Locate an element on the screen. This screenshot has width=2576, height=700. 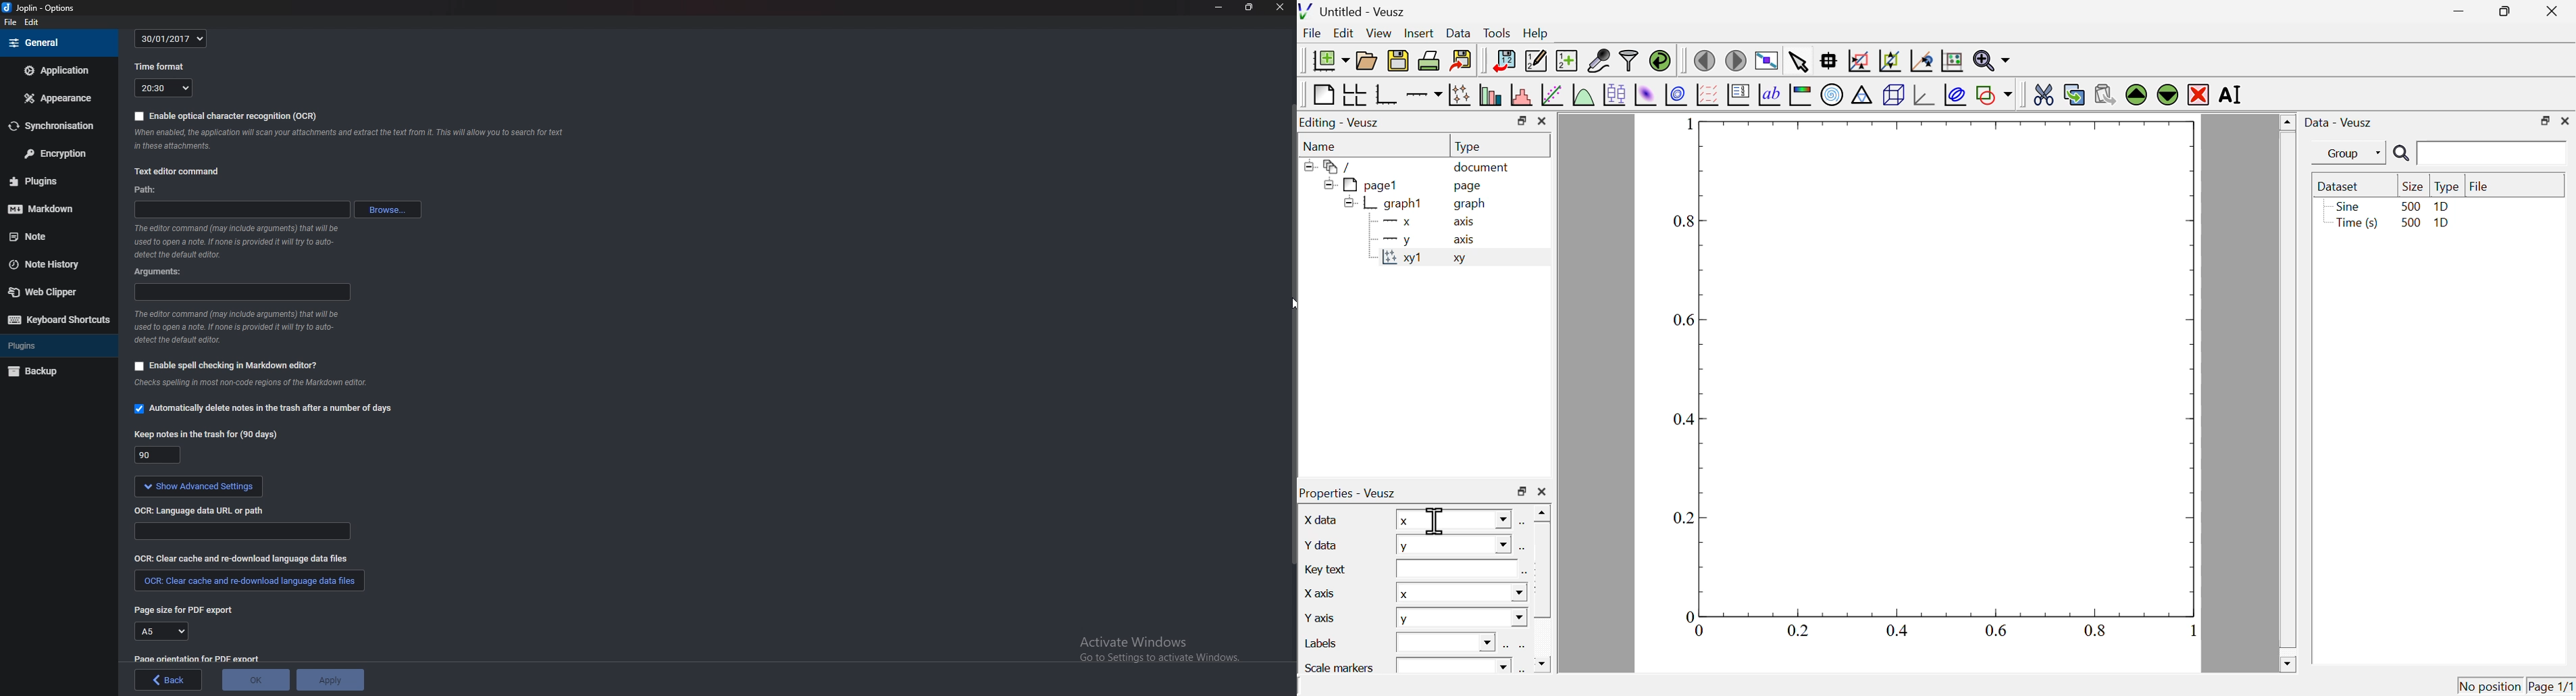
3d scene is located at coordinates (1894, 96).